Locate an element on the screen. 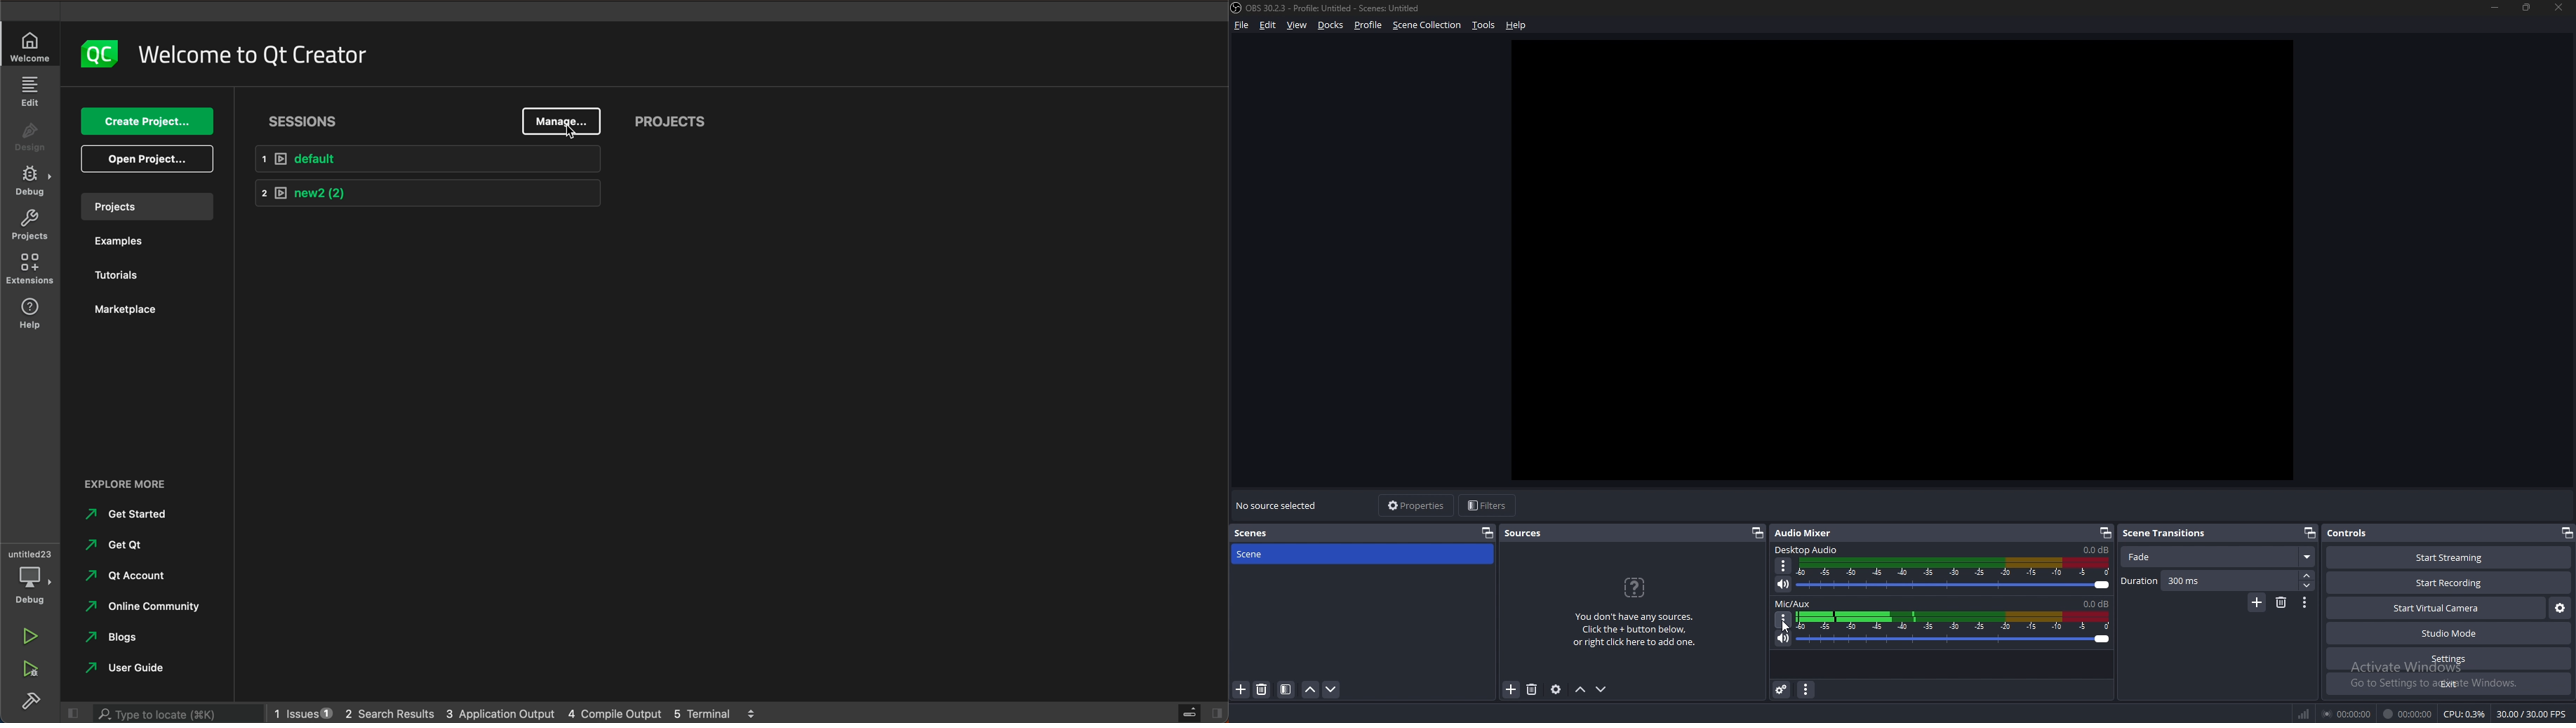  tutorials is located at coordinates (118, 277).